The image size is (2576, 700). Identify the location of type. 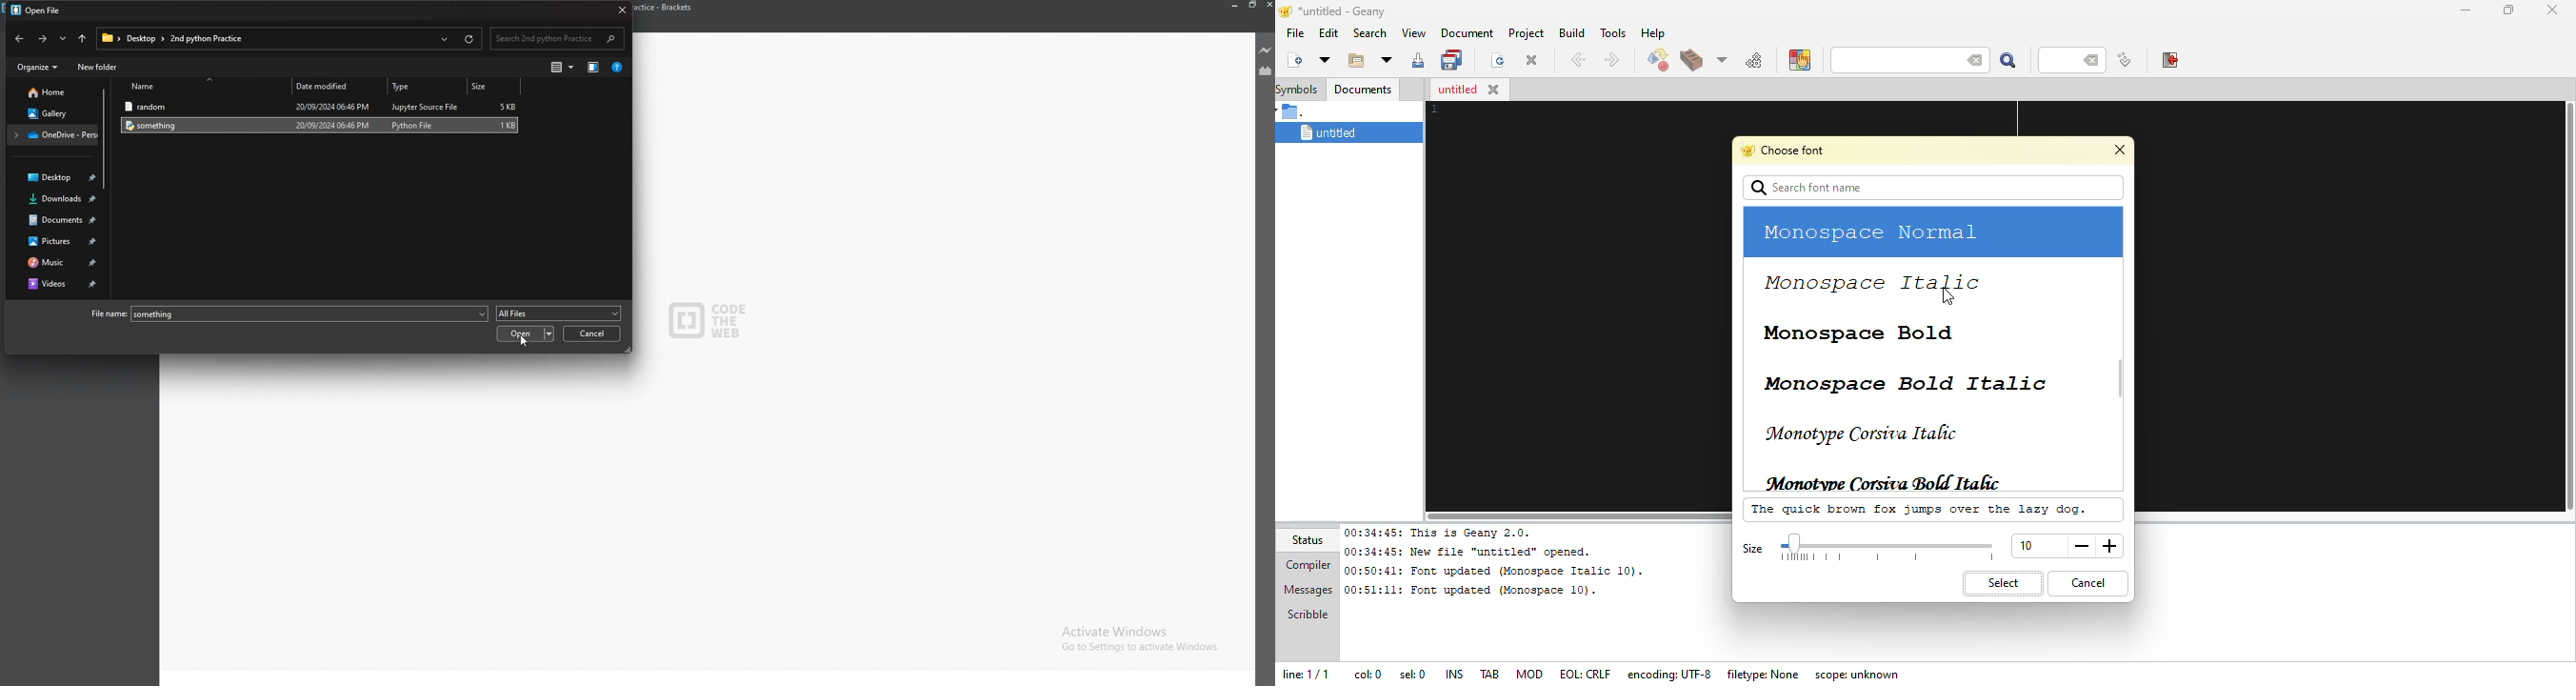
(425, 86).